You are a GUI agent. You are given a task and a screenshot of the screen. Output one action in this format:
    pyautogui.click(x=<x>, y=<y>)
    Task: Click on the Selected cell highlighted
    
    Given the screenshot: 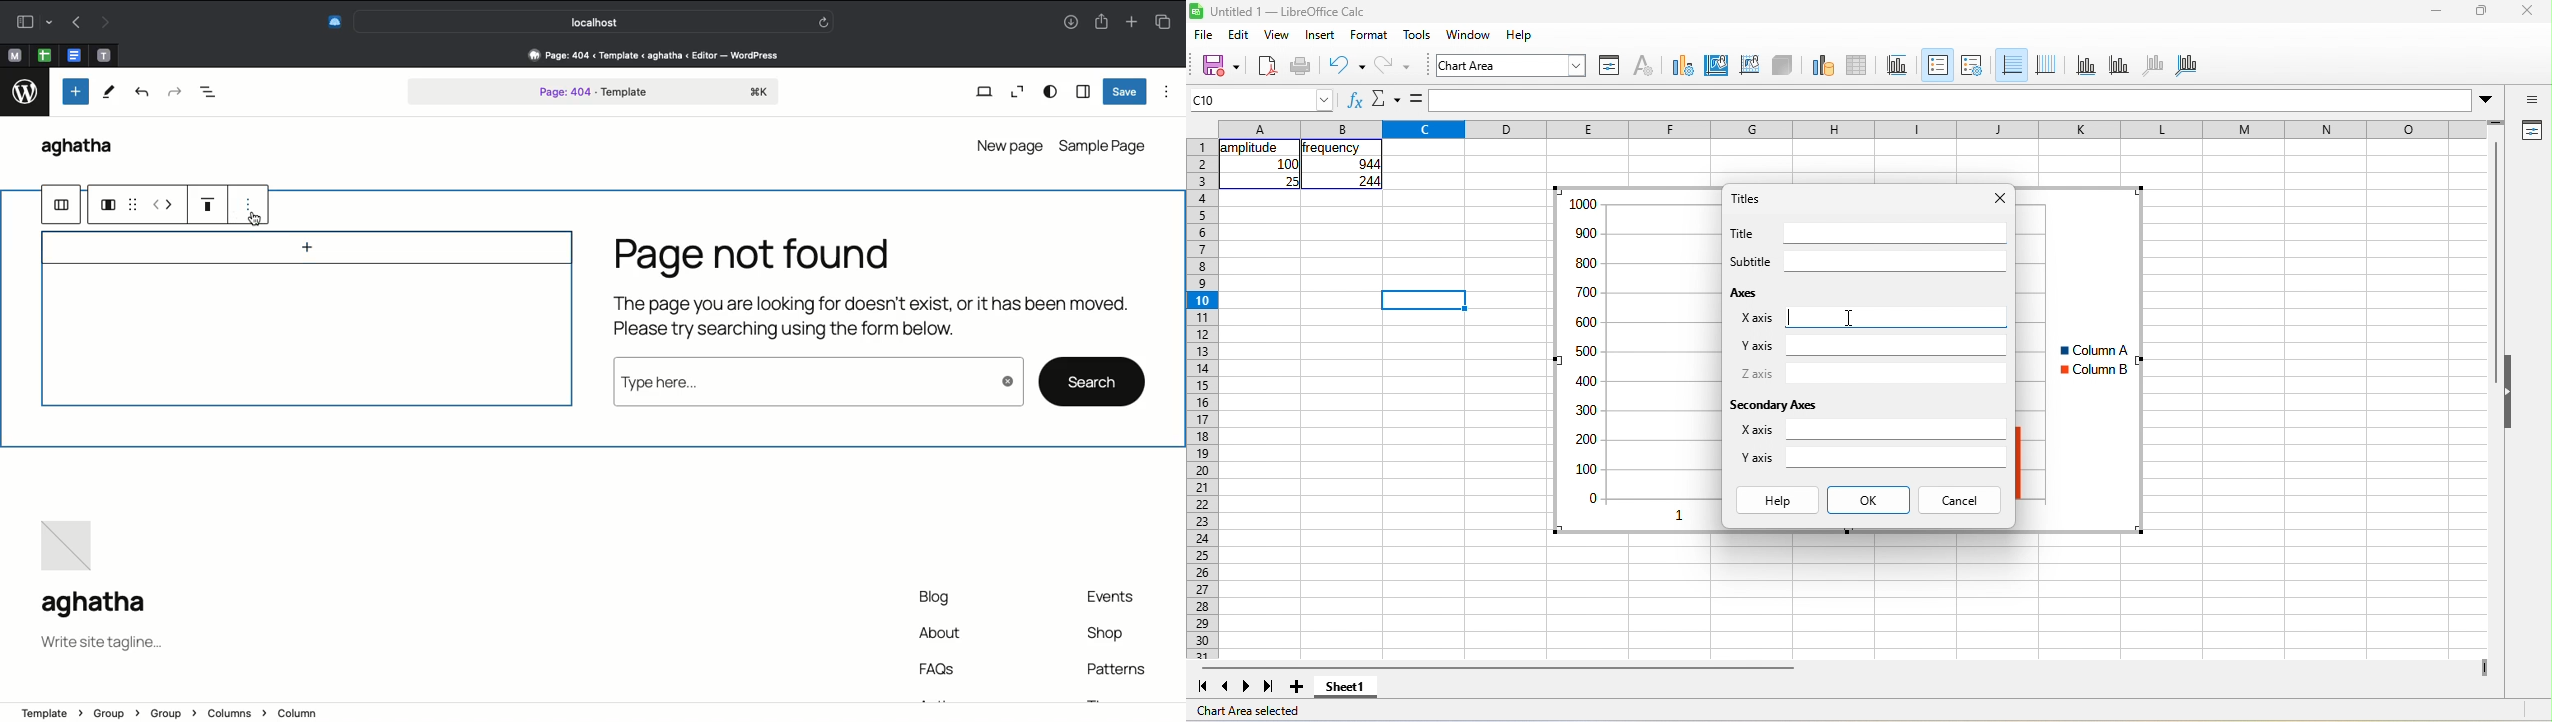 What is the action you would take?
    pyautogui.click(x=1423, y=300)
    